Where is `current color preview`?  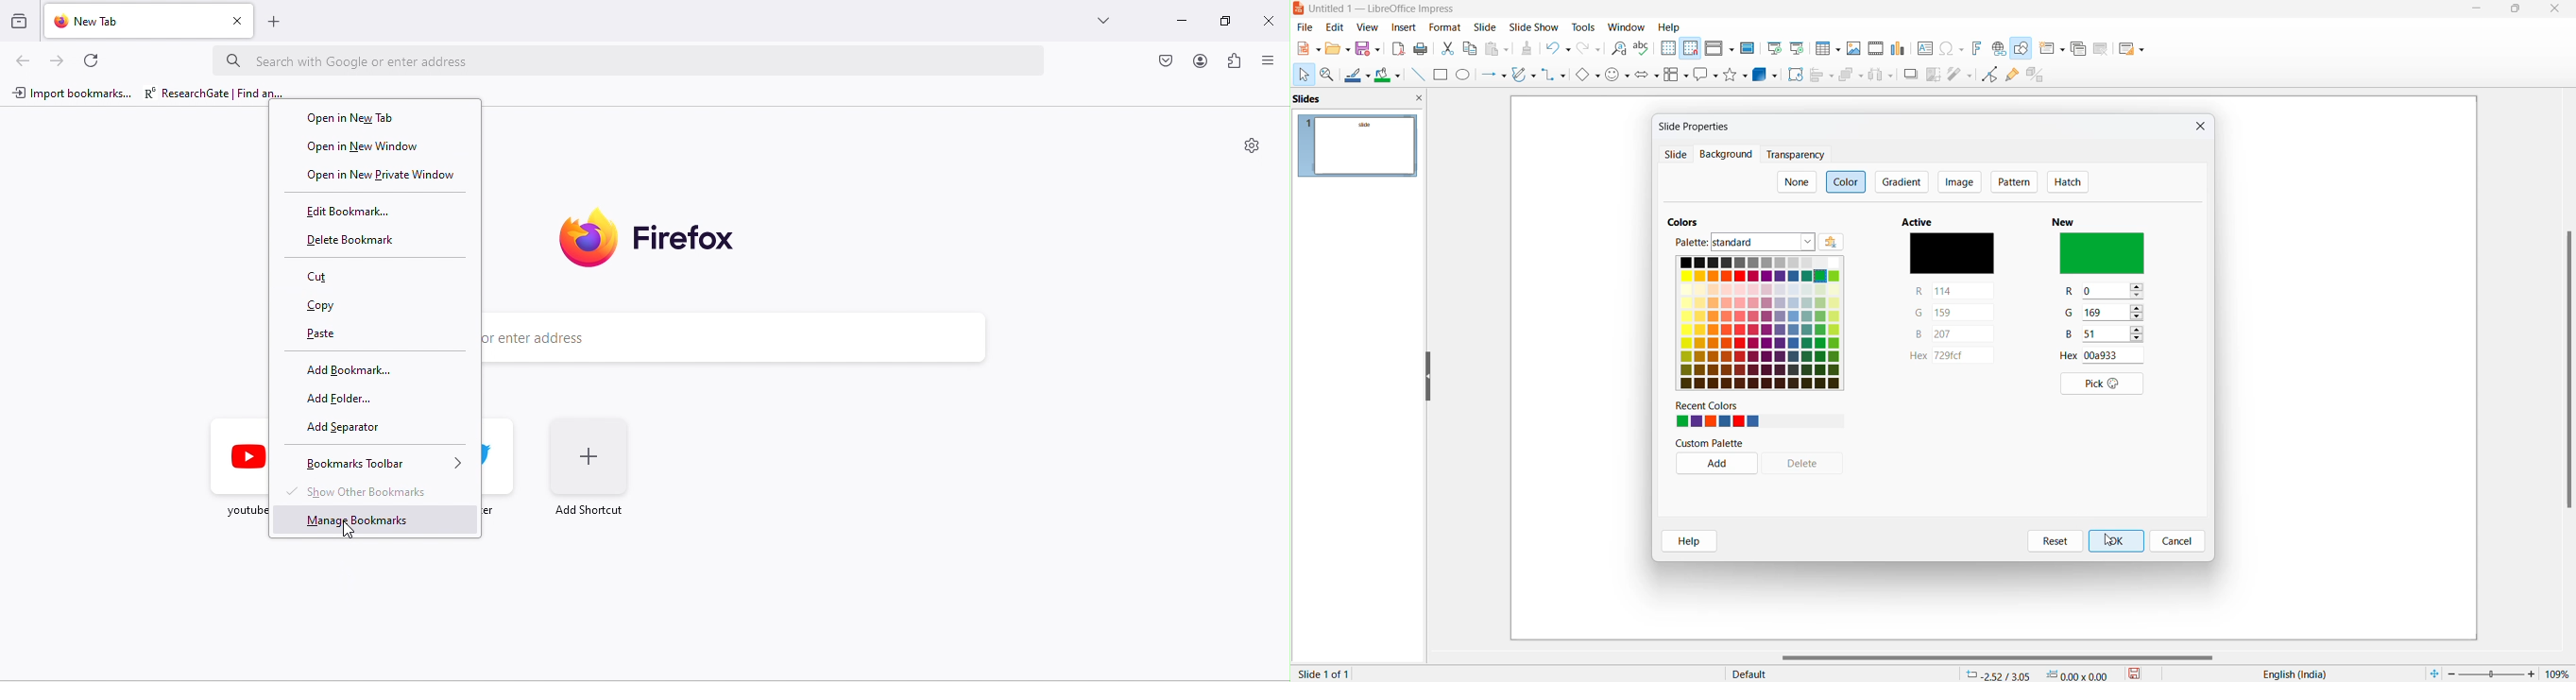
current color preview is located at coordinates (1952, 255).